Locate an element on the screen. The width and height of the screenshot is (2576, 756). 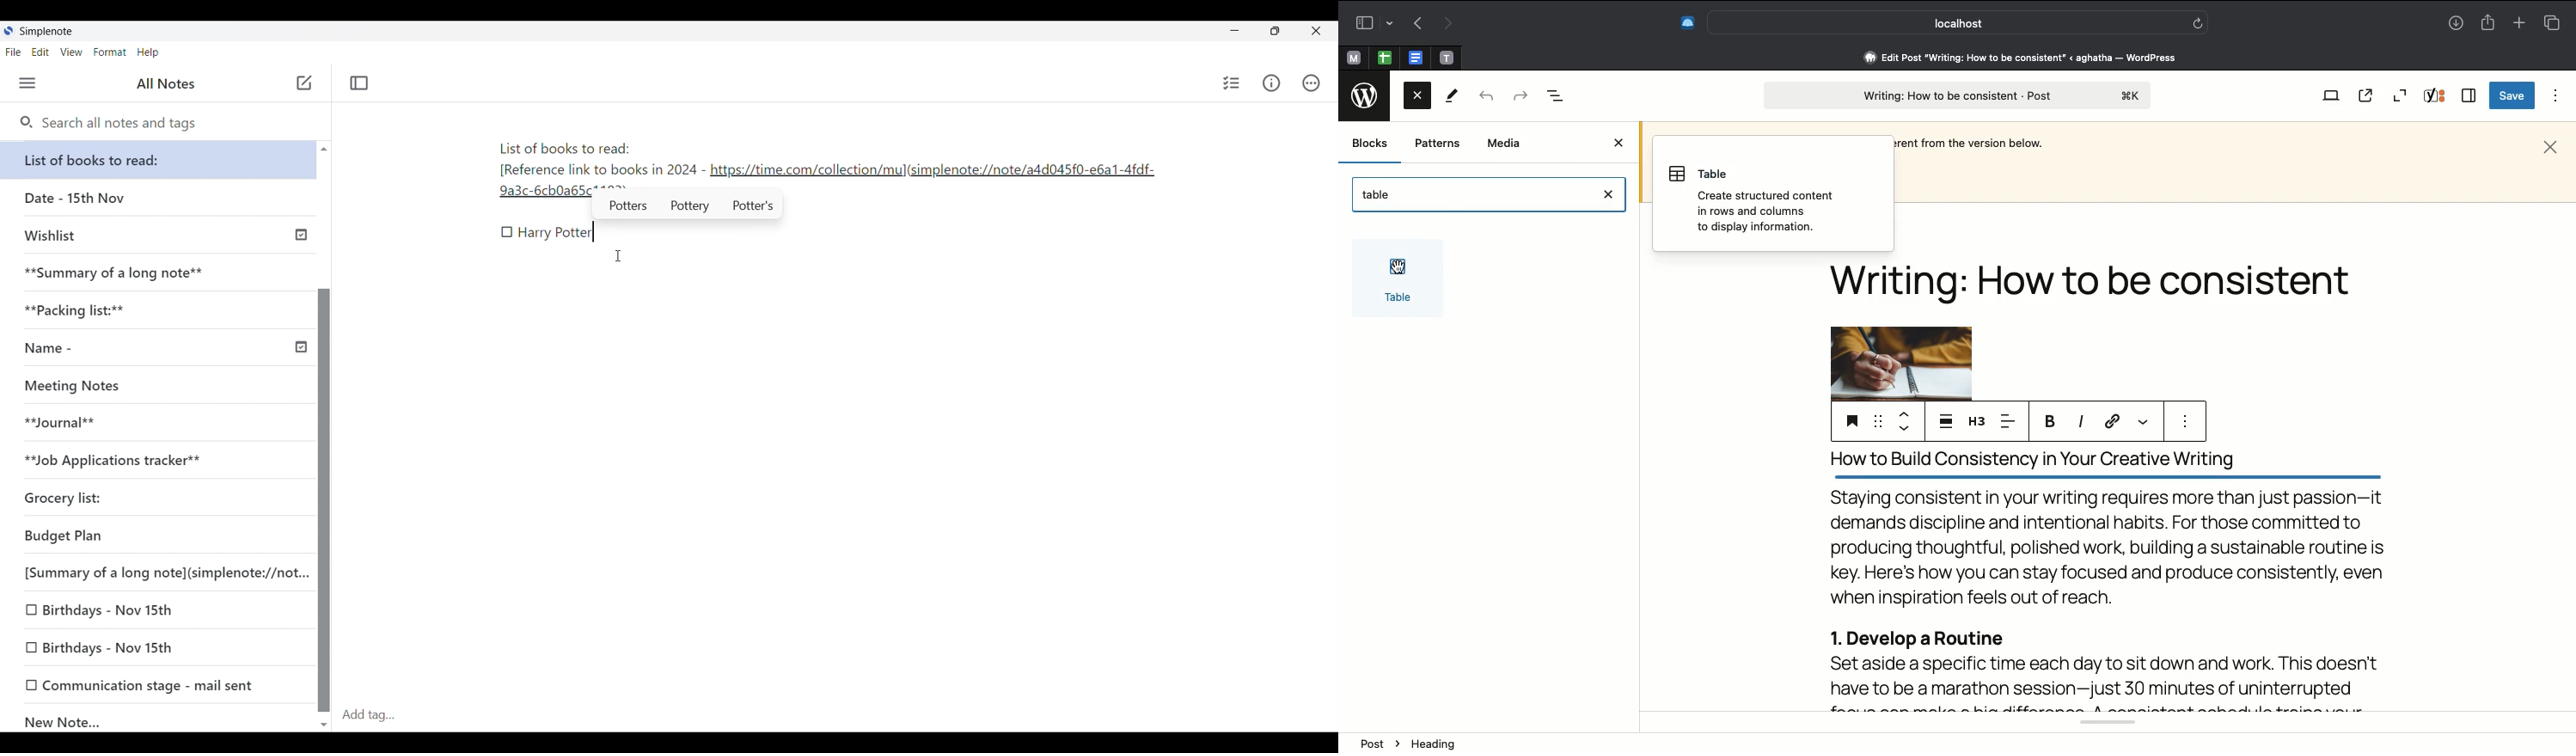
Insert checklist is located at coordinates (1232, 83).